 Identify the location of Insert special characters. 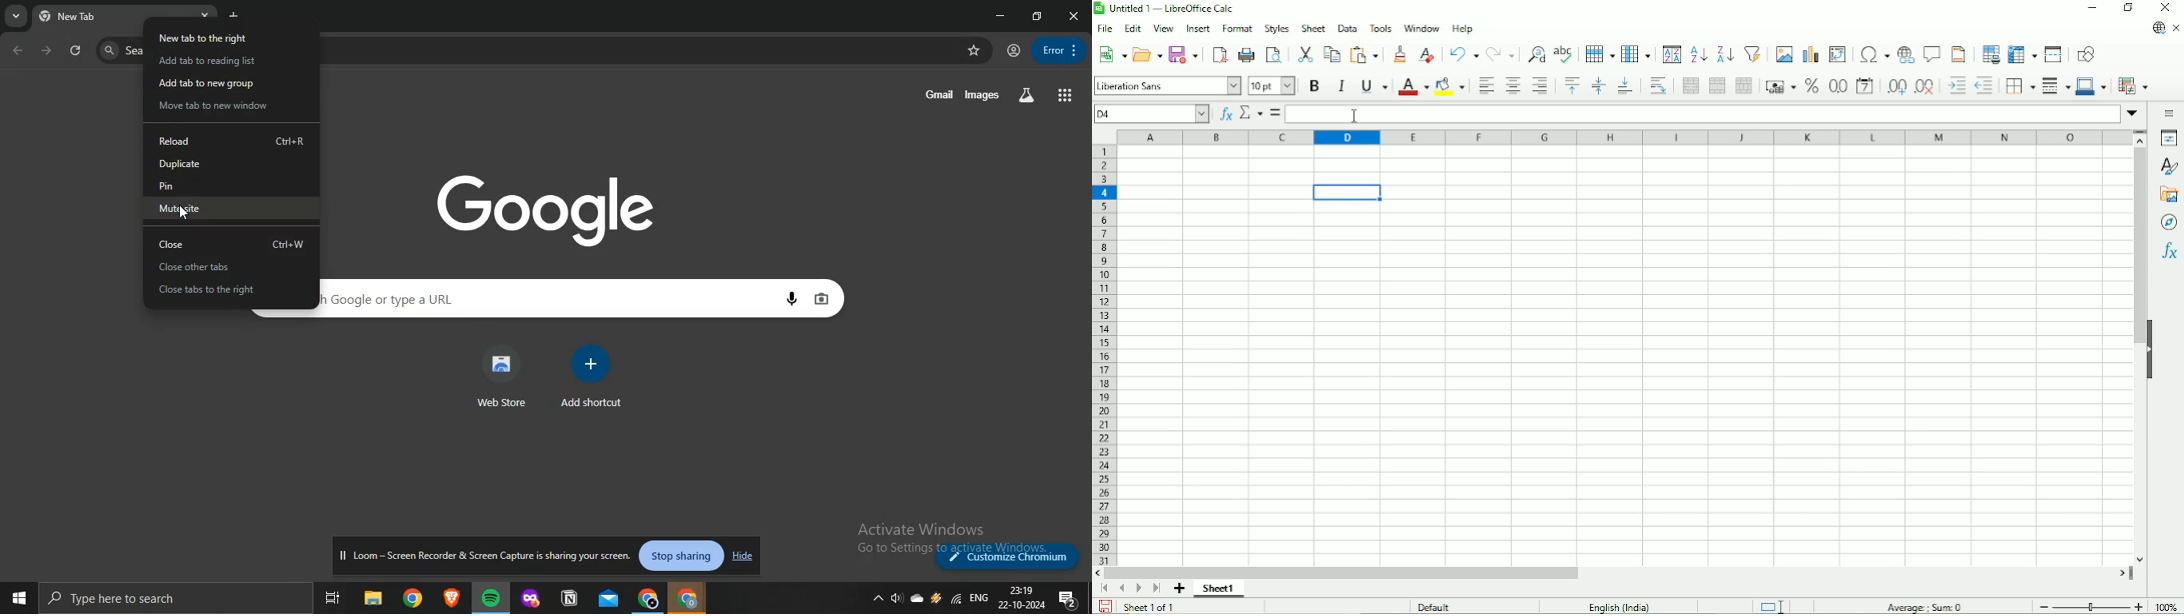
(1875, 54).